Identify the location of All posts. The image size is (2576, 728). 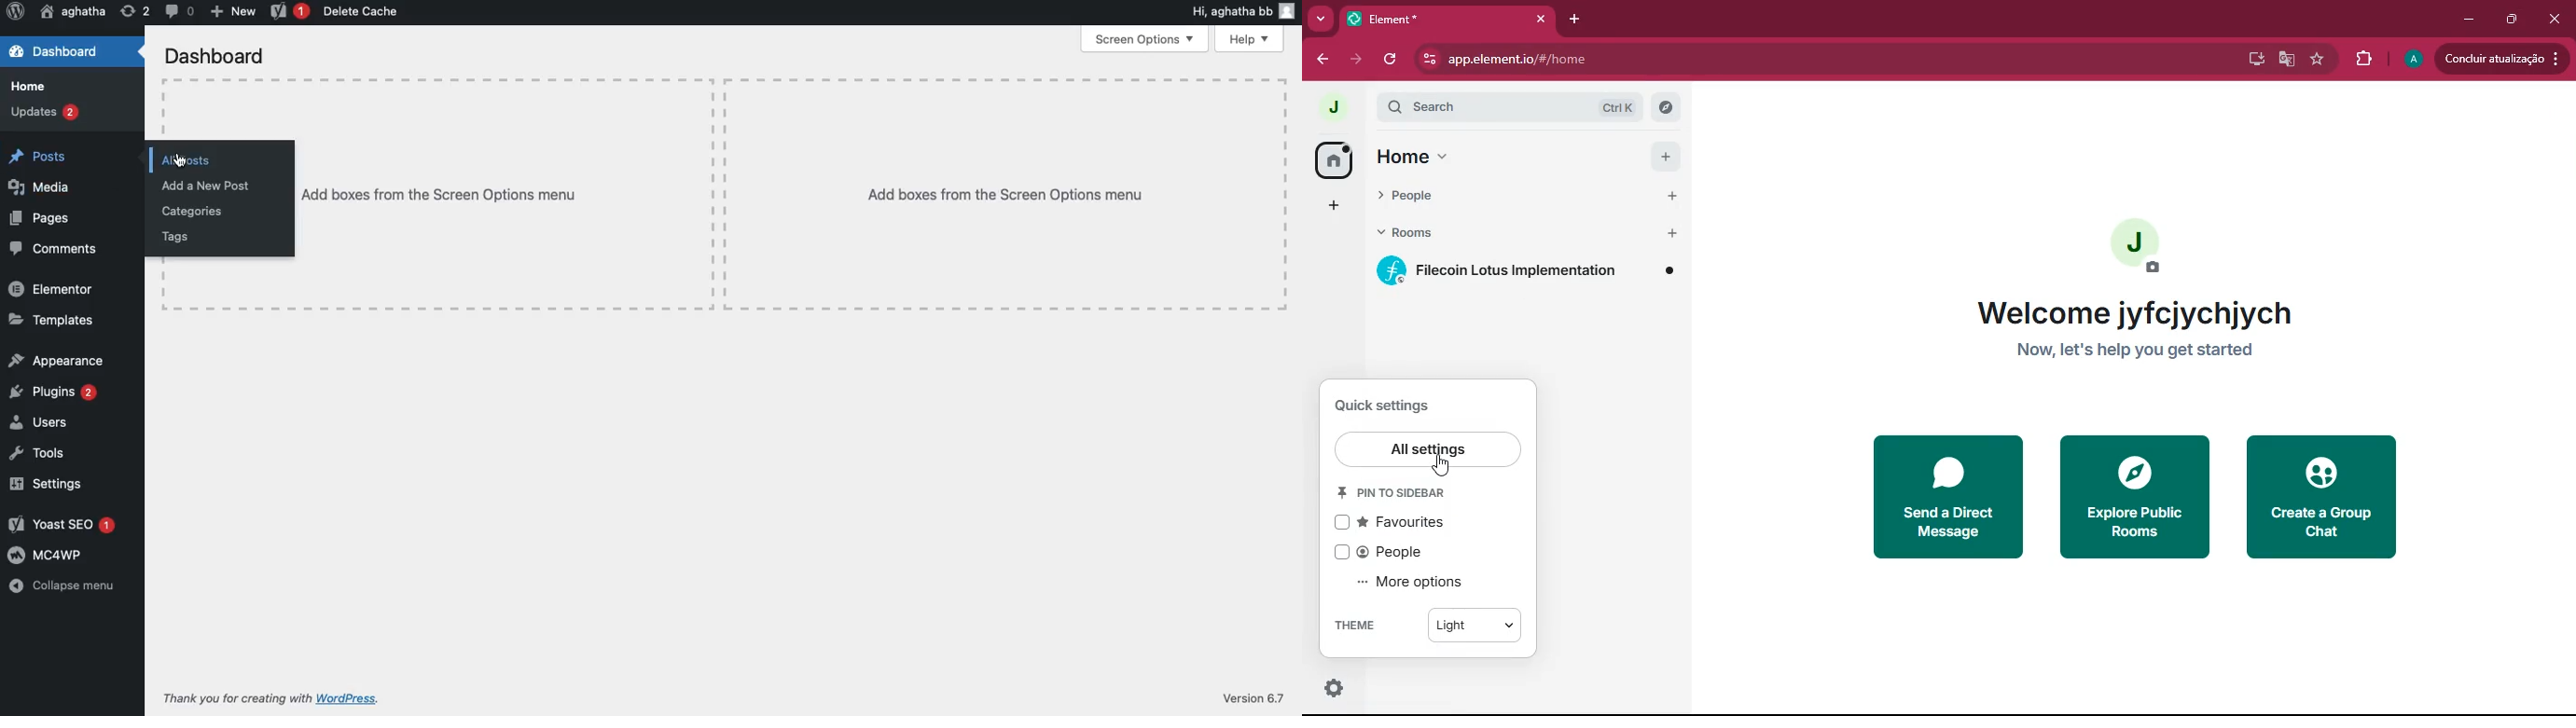
(189, 161).